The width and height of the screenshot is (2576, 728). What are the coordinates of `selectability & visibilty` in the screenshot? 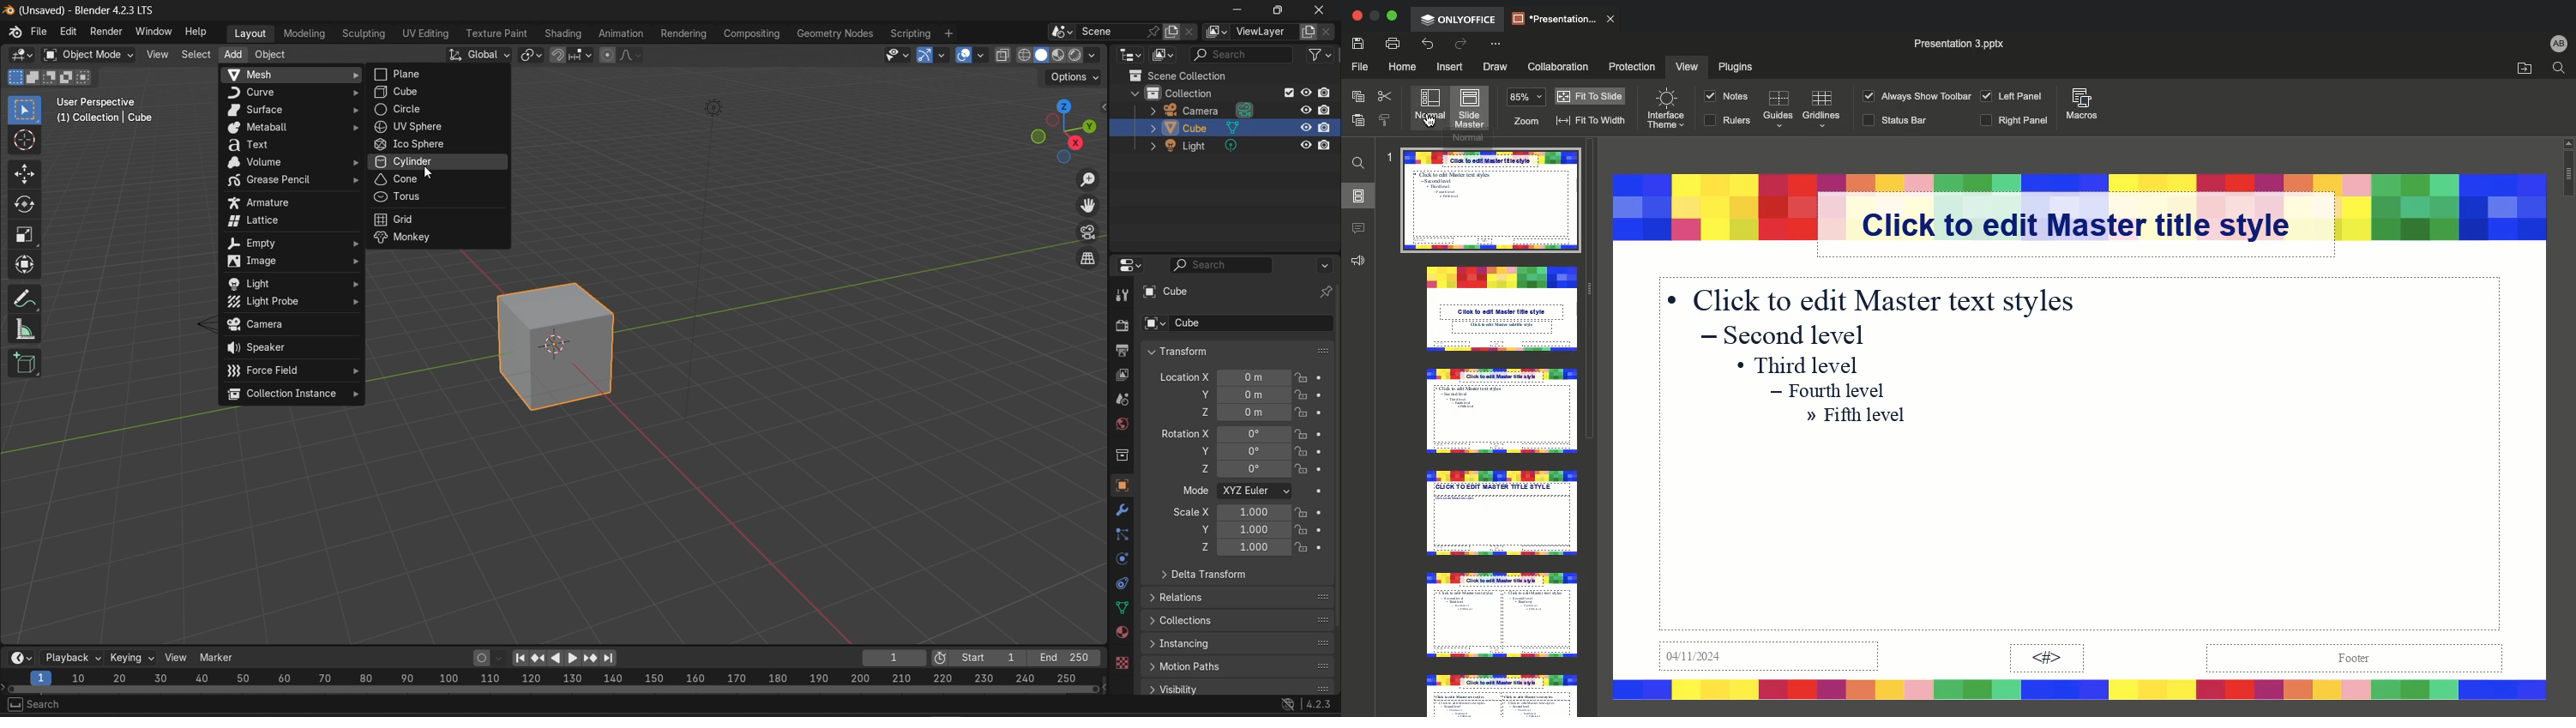 It's located at (898, 55).